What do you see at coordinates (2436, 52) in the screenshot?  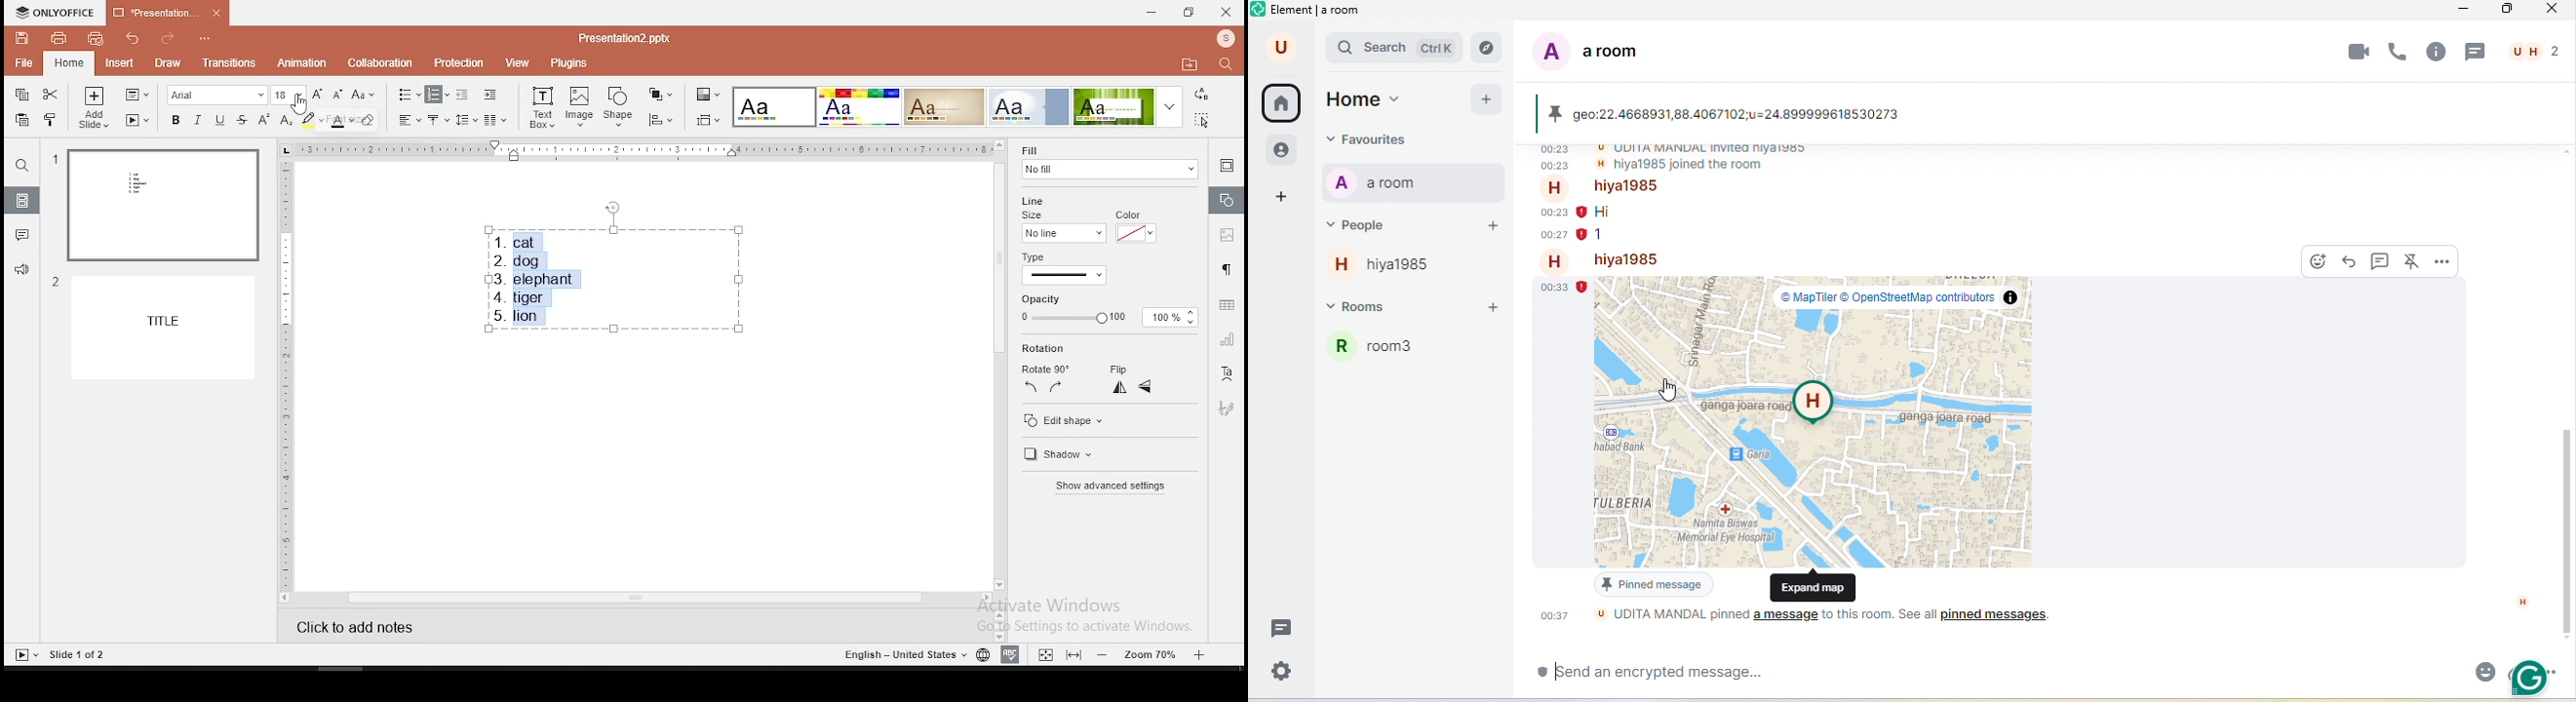 I see `room info` at bounding box center [2436, 52].